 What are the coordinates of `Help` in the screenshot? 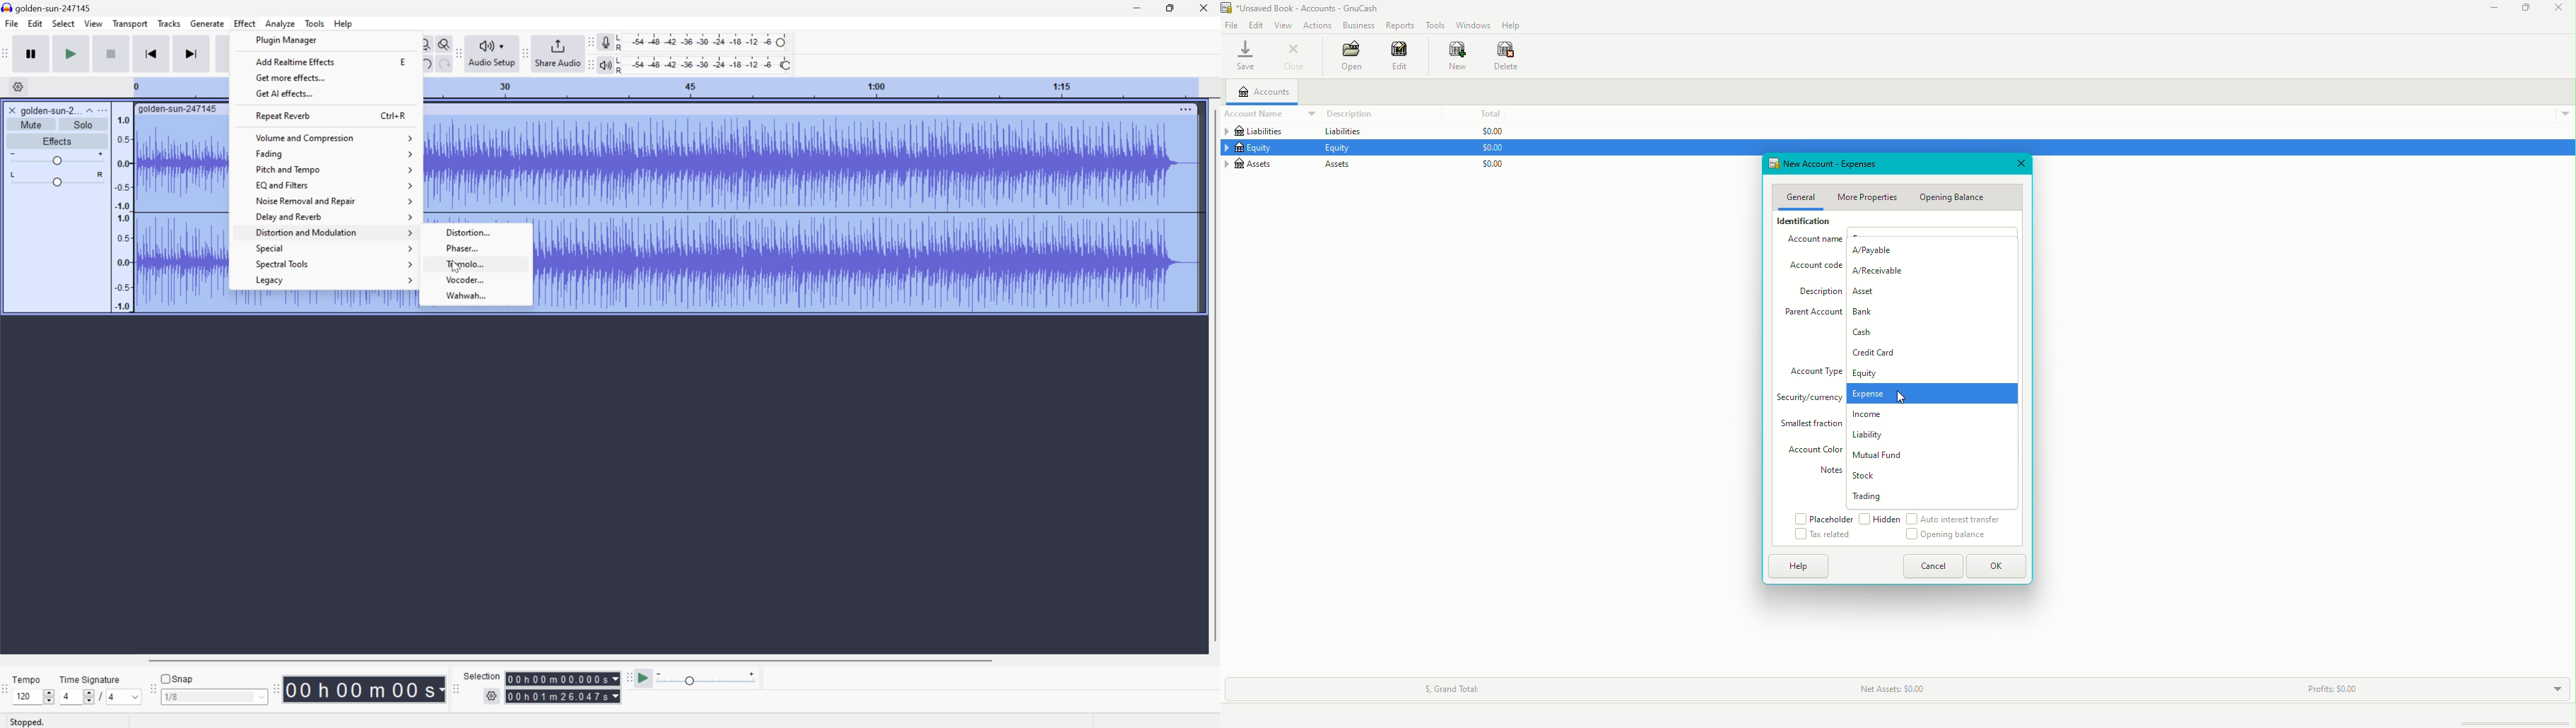 It's located at (1803, 568).